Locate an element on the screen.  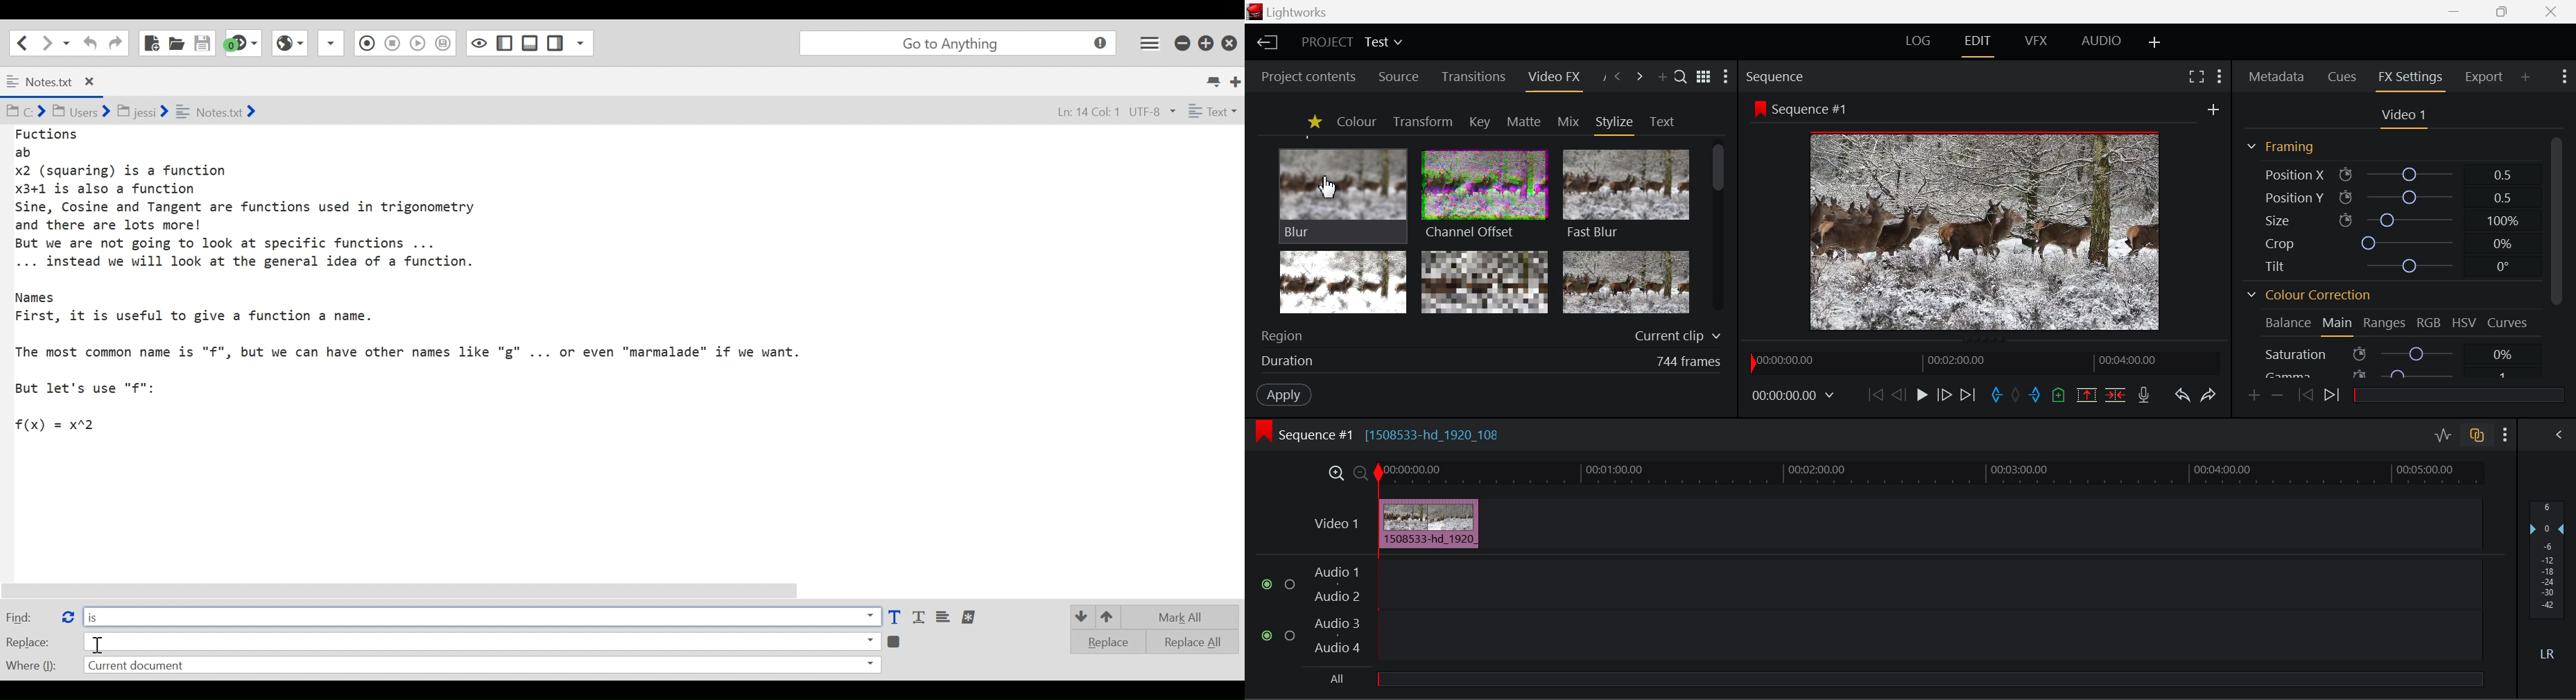
Sequence Preview Section is located at coordinates (1778, 76).